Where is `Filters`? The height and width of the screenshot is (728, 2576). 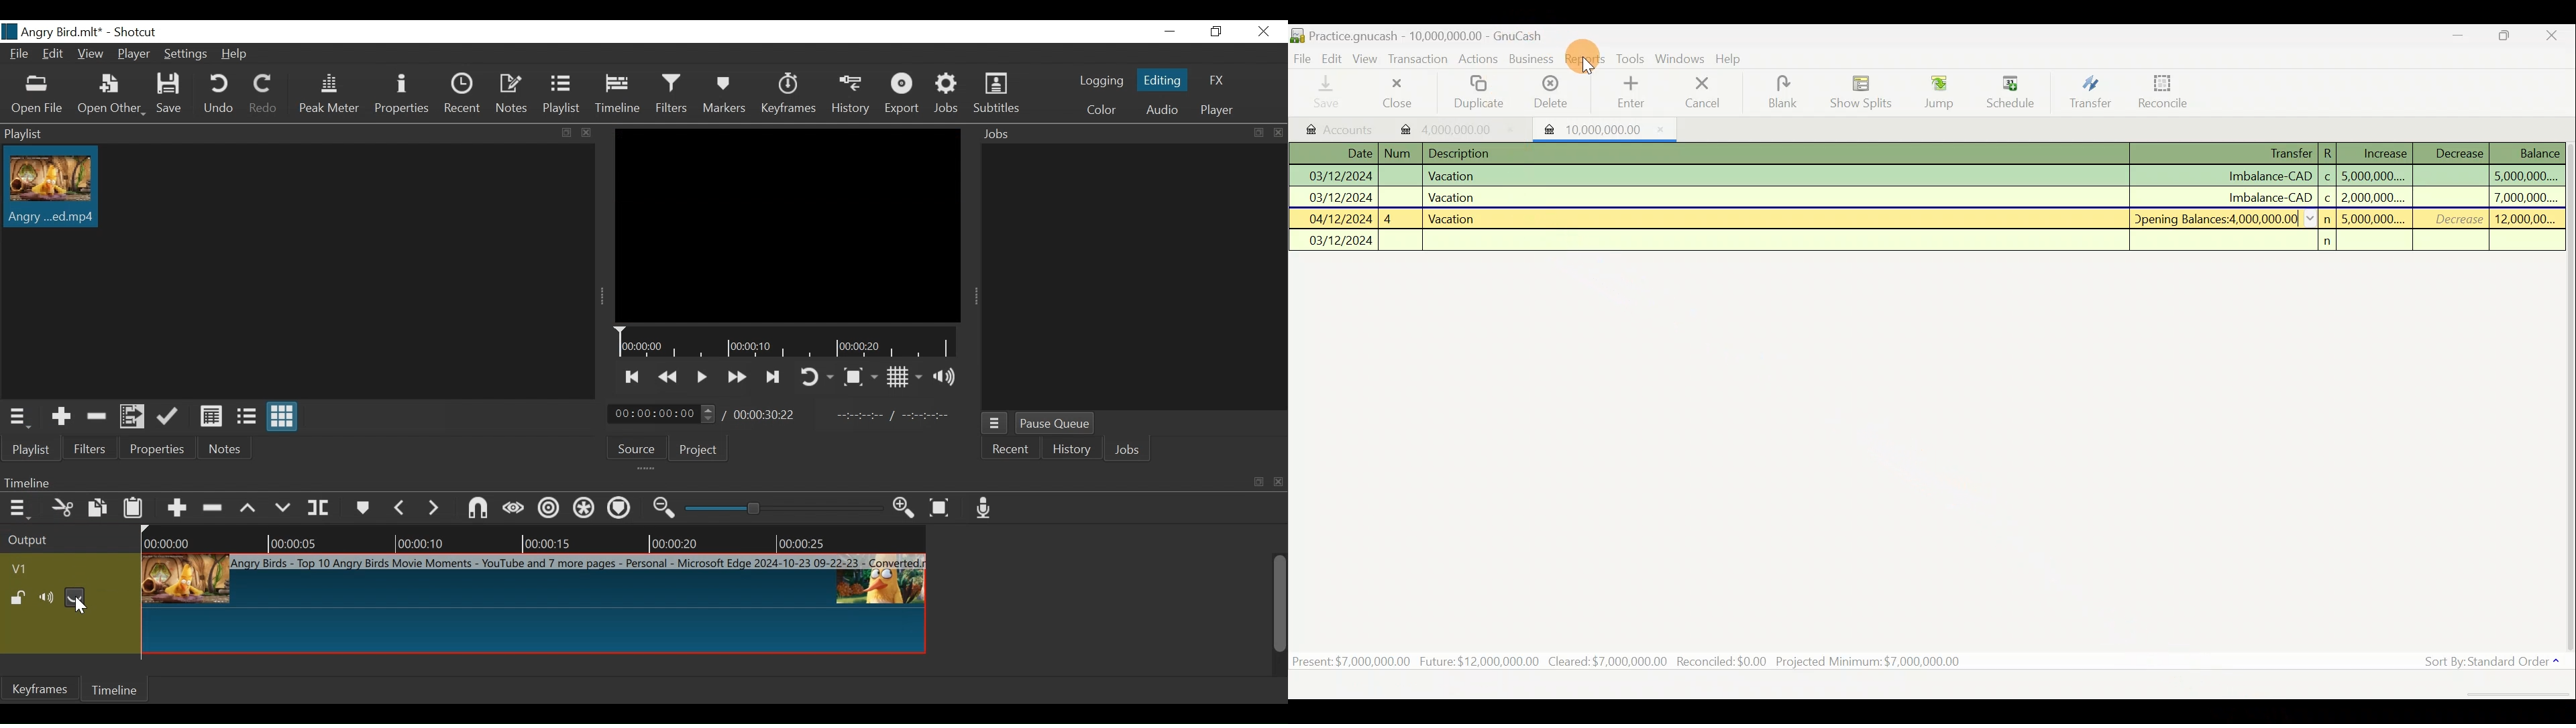 Filters is located at coordinates (91, 446).